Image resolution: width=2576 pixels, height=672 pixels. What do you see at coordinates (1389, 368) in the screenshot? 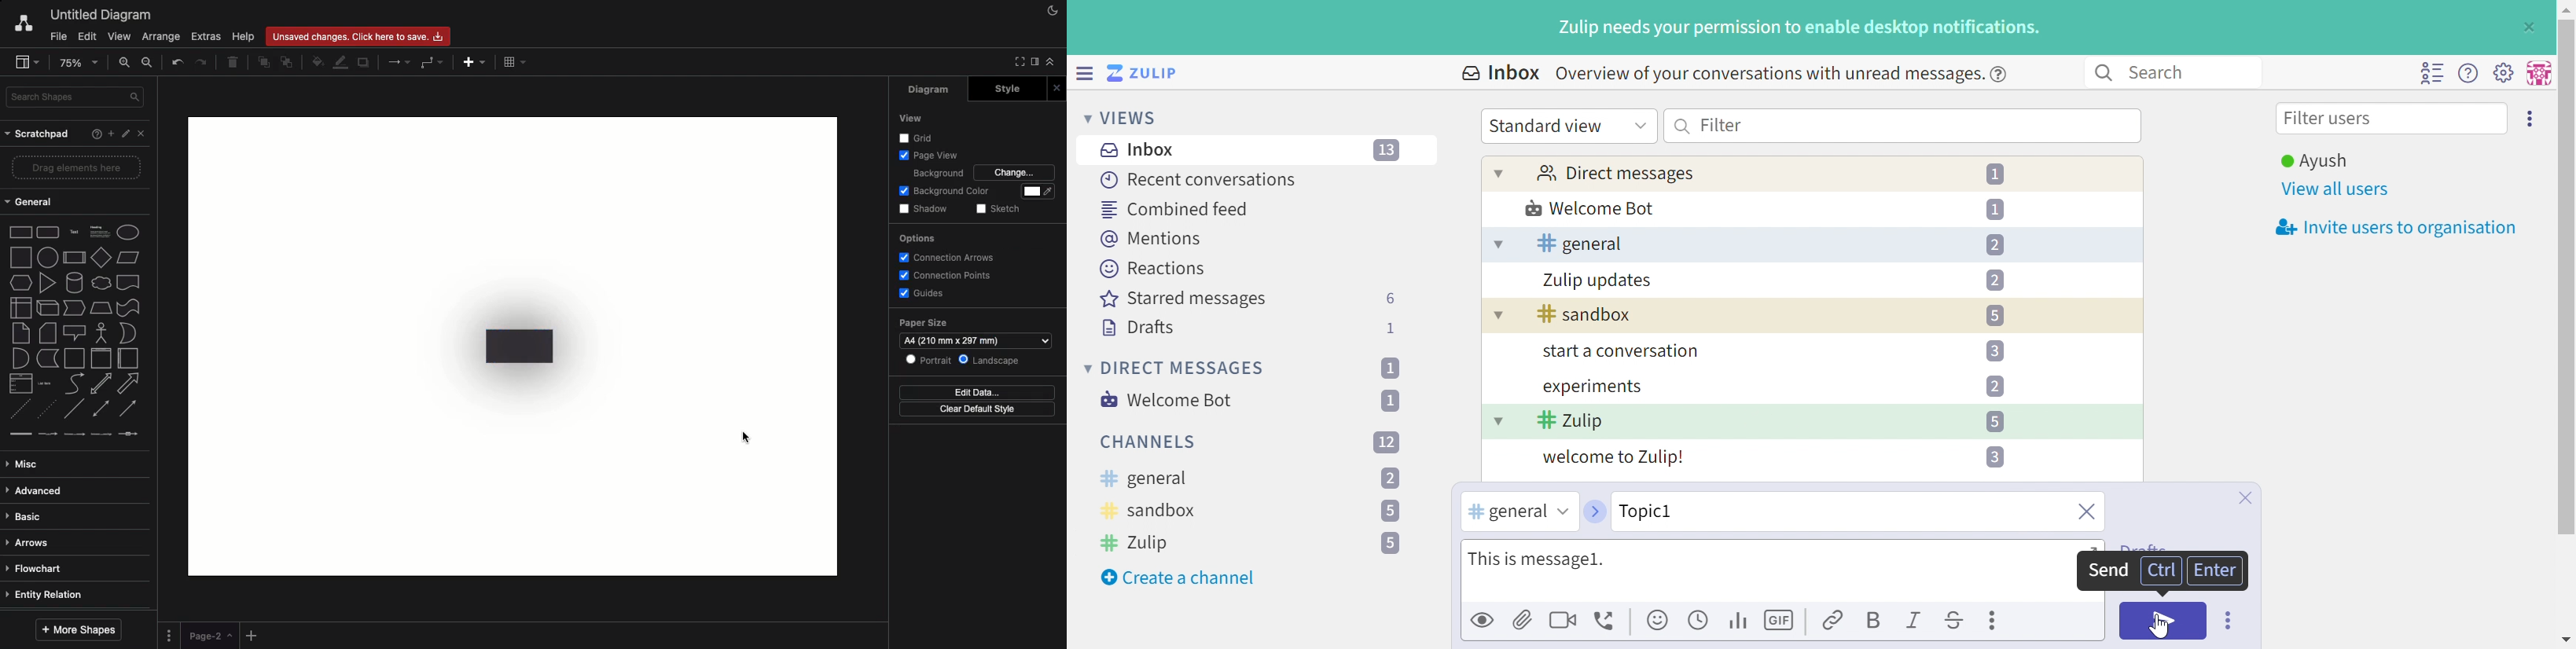
I see `1` at bounding box center [1389, 368].